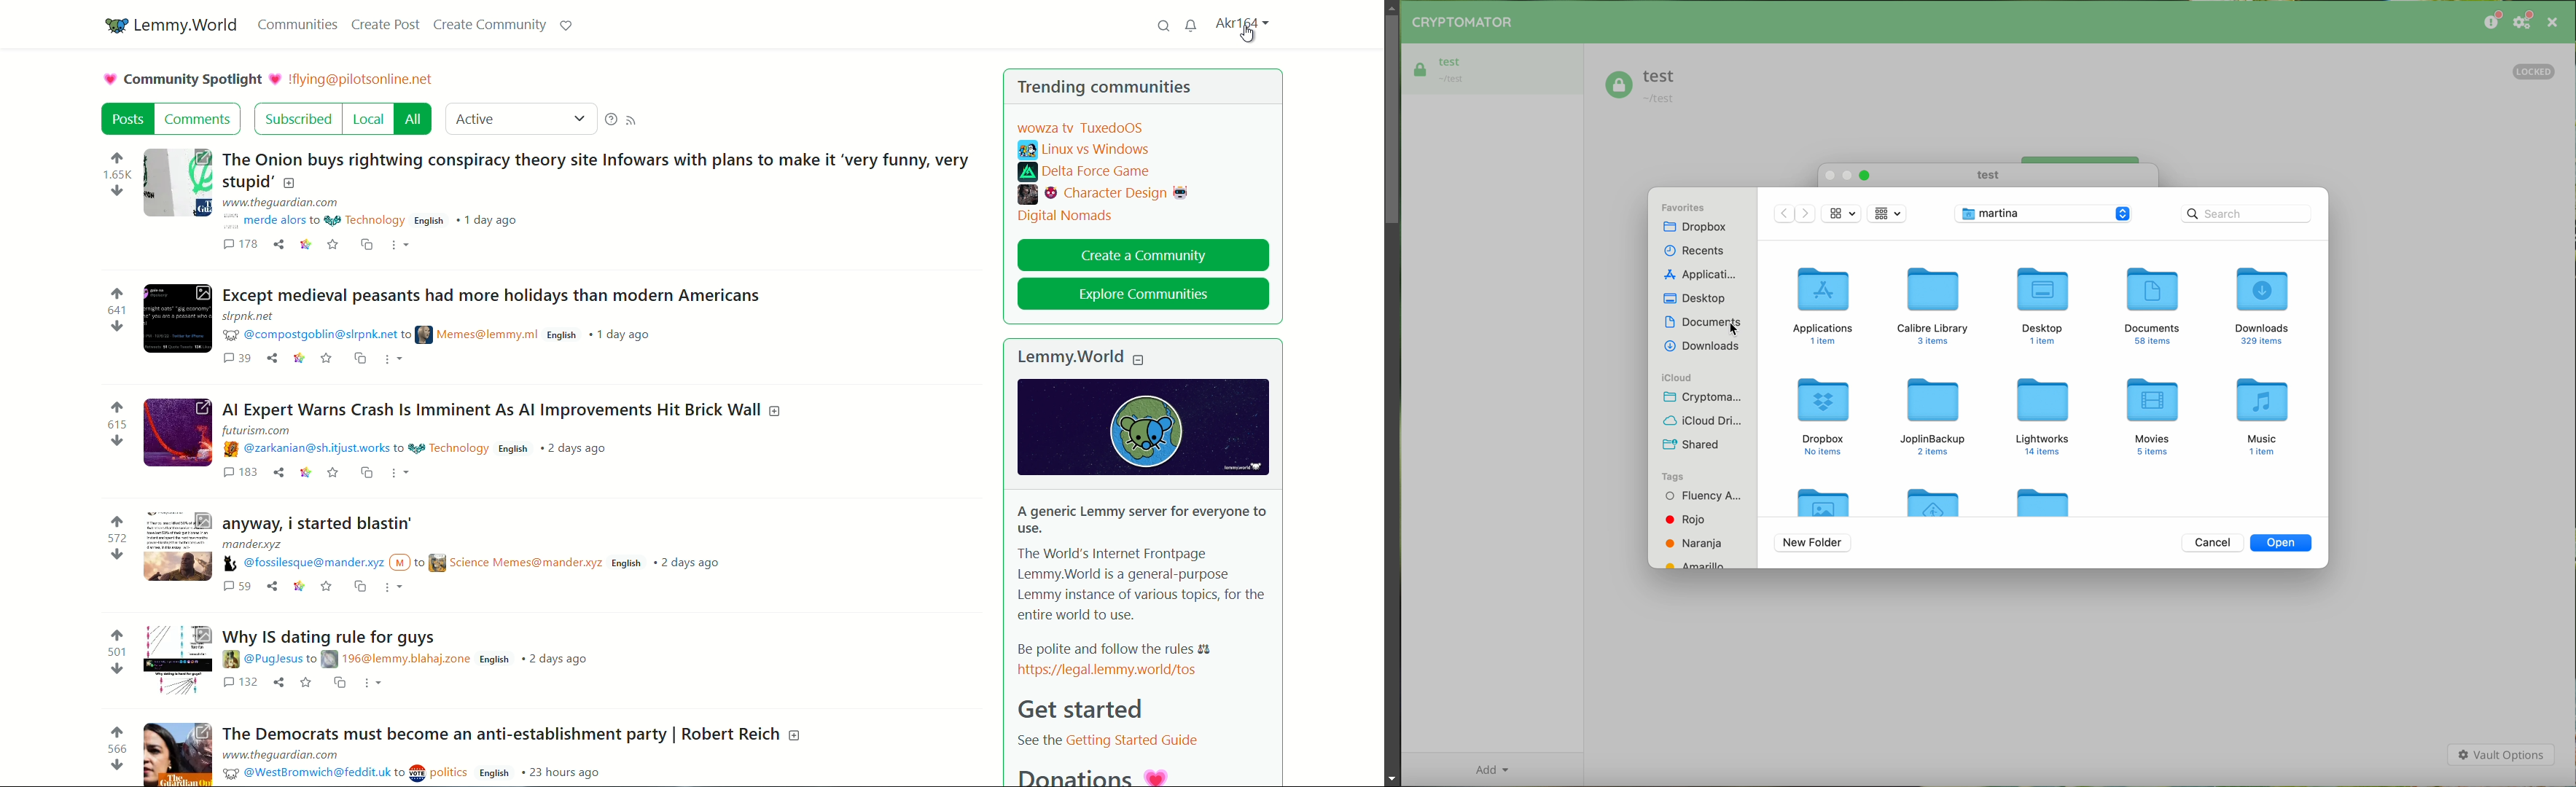 The width and height of the screenshot is (2576, 812). I want to click on downvote, so click(117, 554).